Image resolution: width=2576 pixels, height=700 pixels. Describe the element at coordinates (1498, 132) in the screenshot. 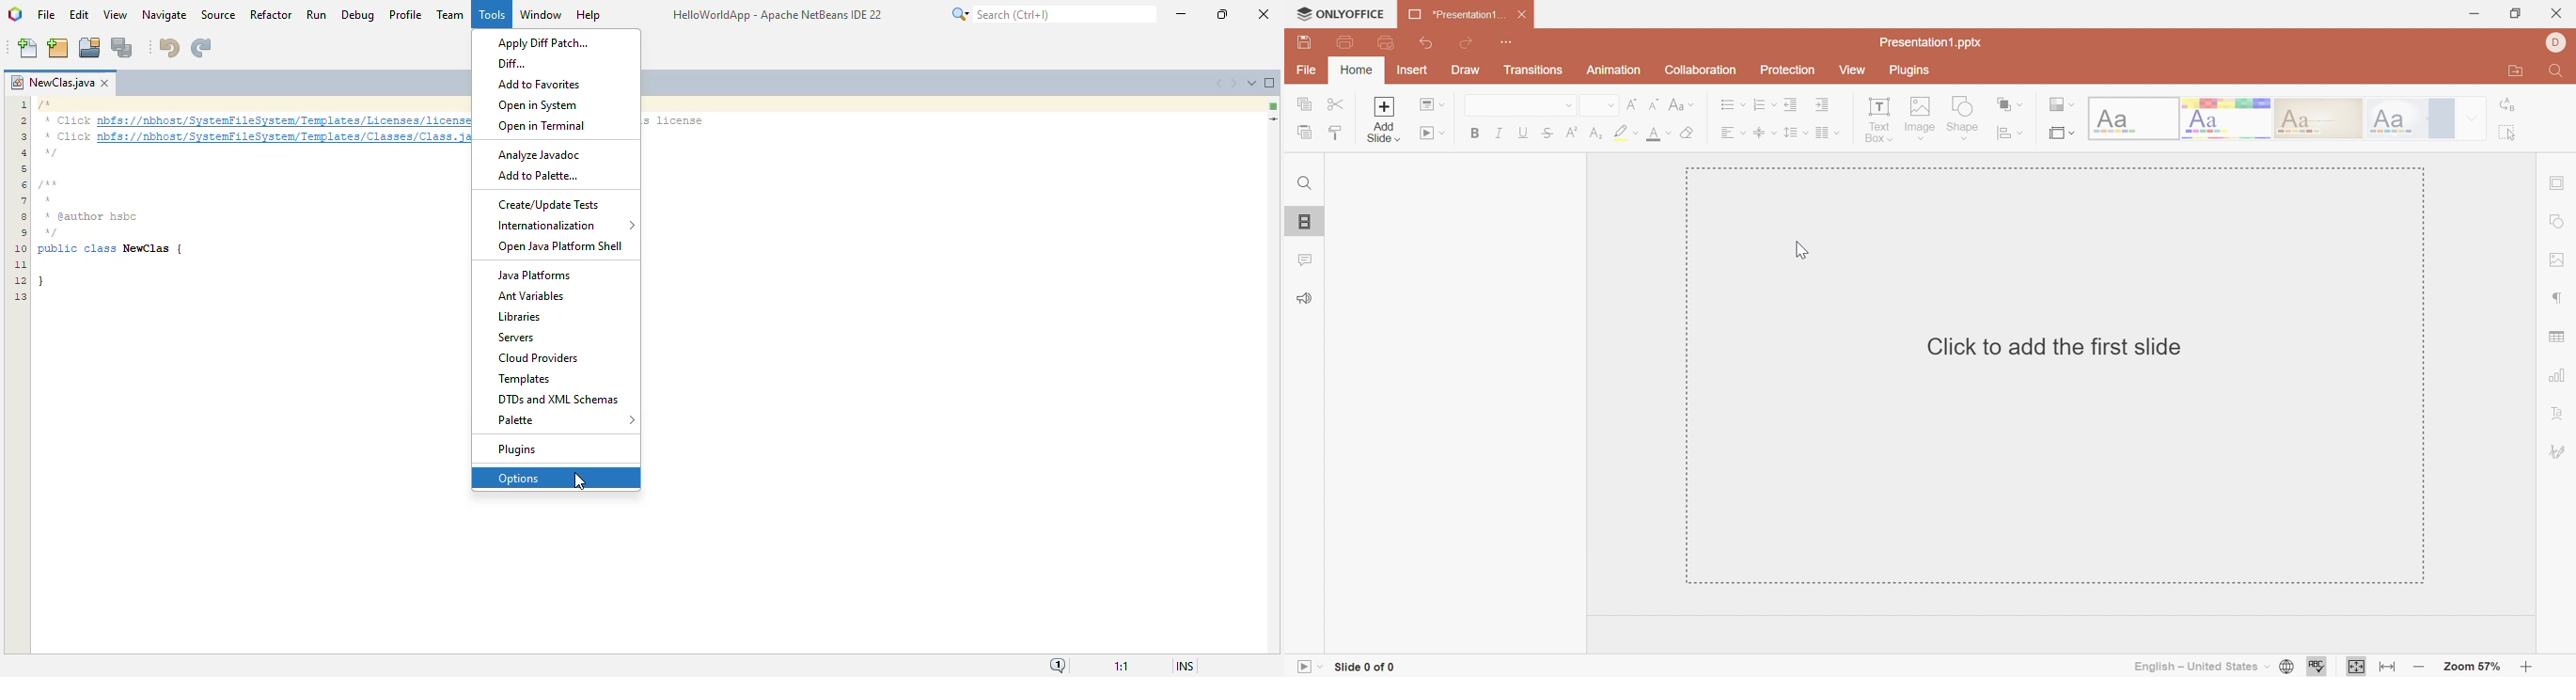

I see `Italic` at that location.